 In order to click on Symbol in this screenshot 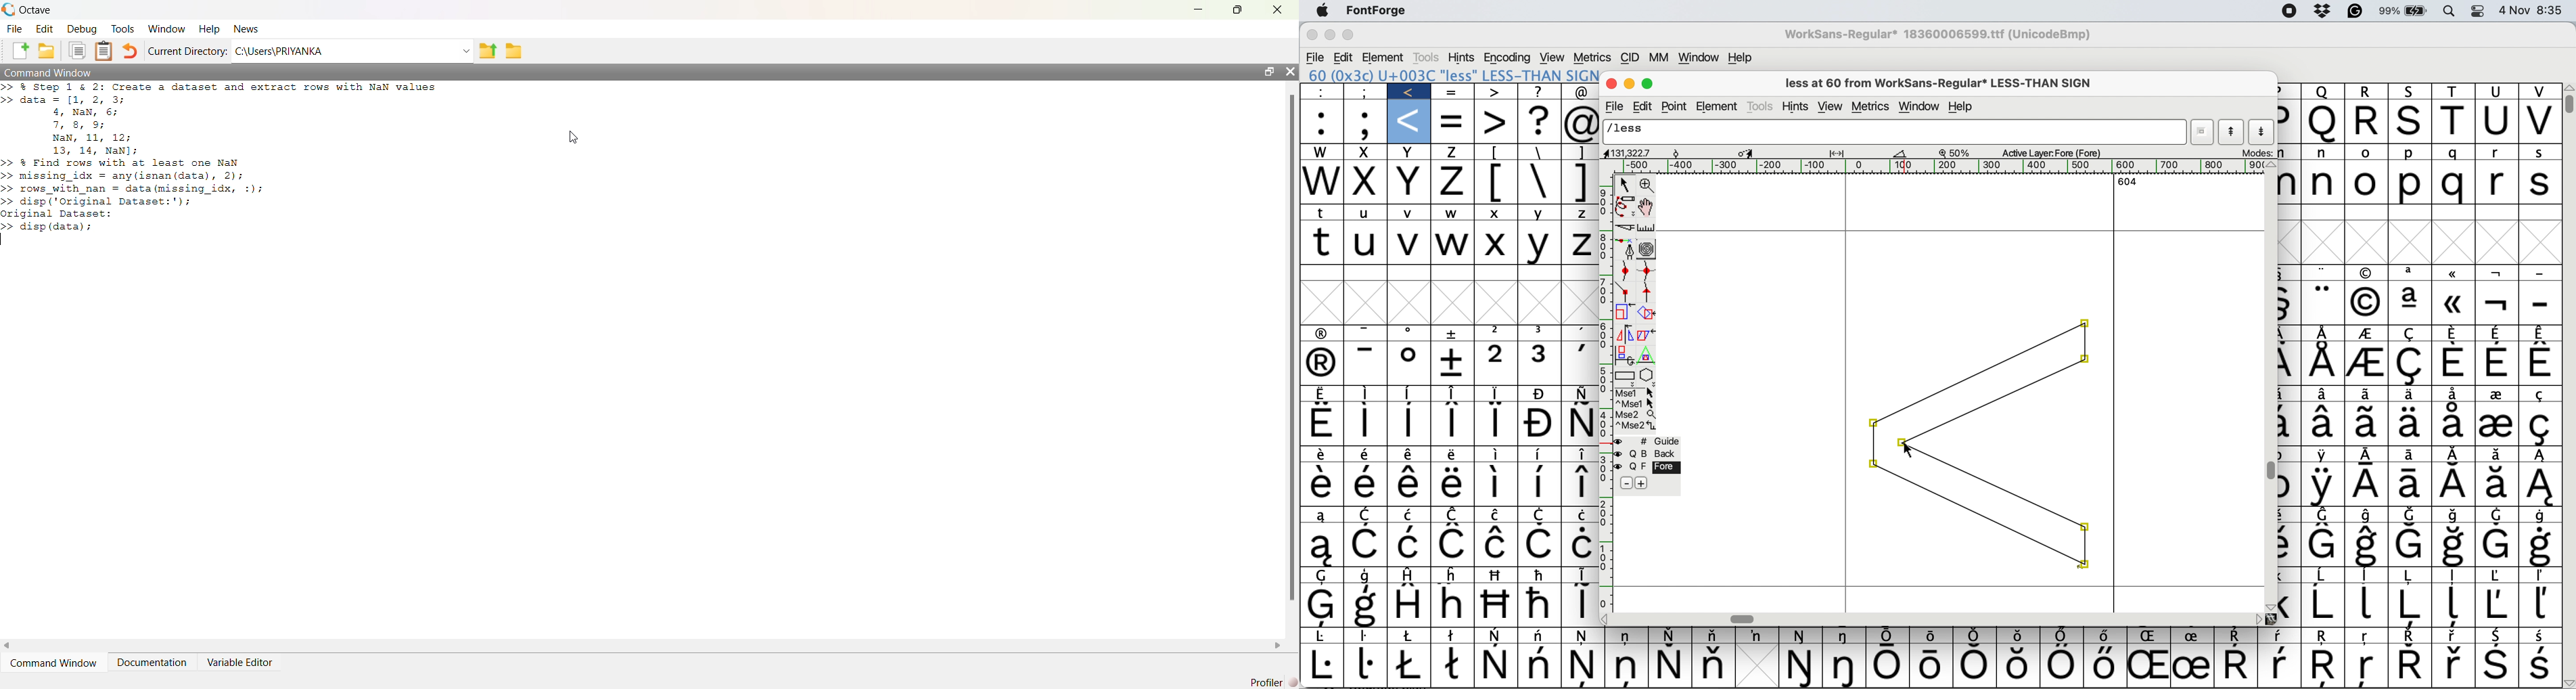, I will do `click(2542, 516)`.